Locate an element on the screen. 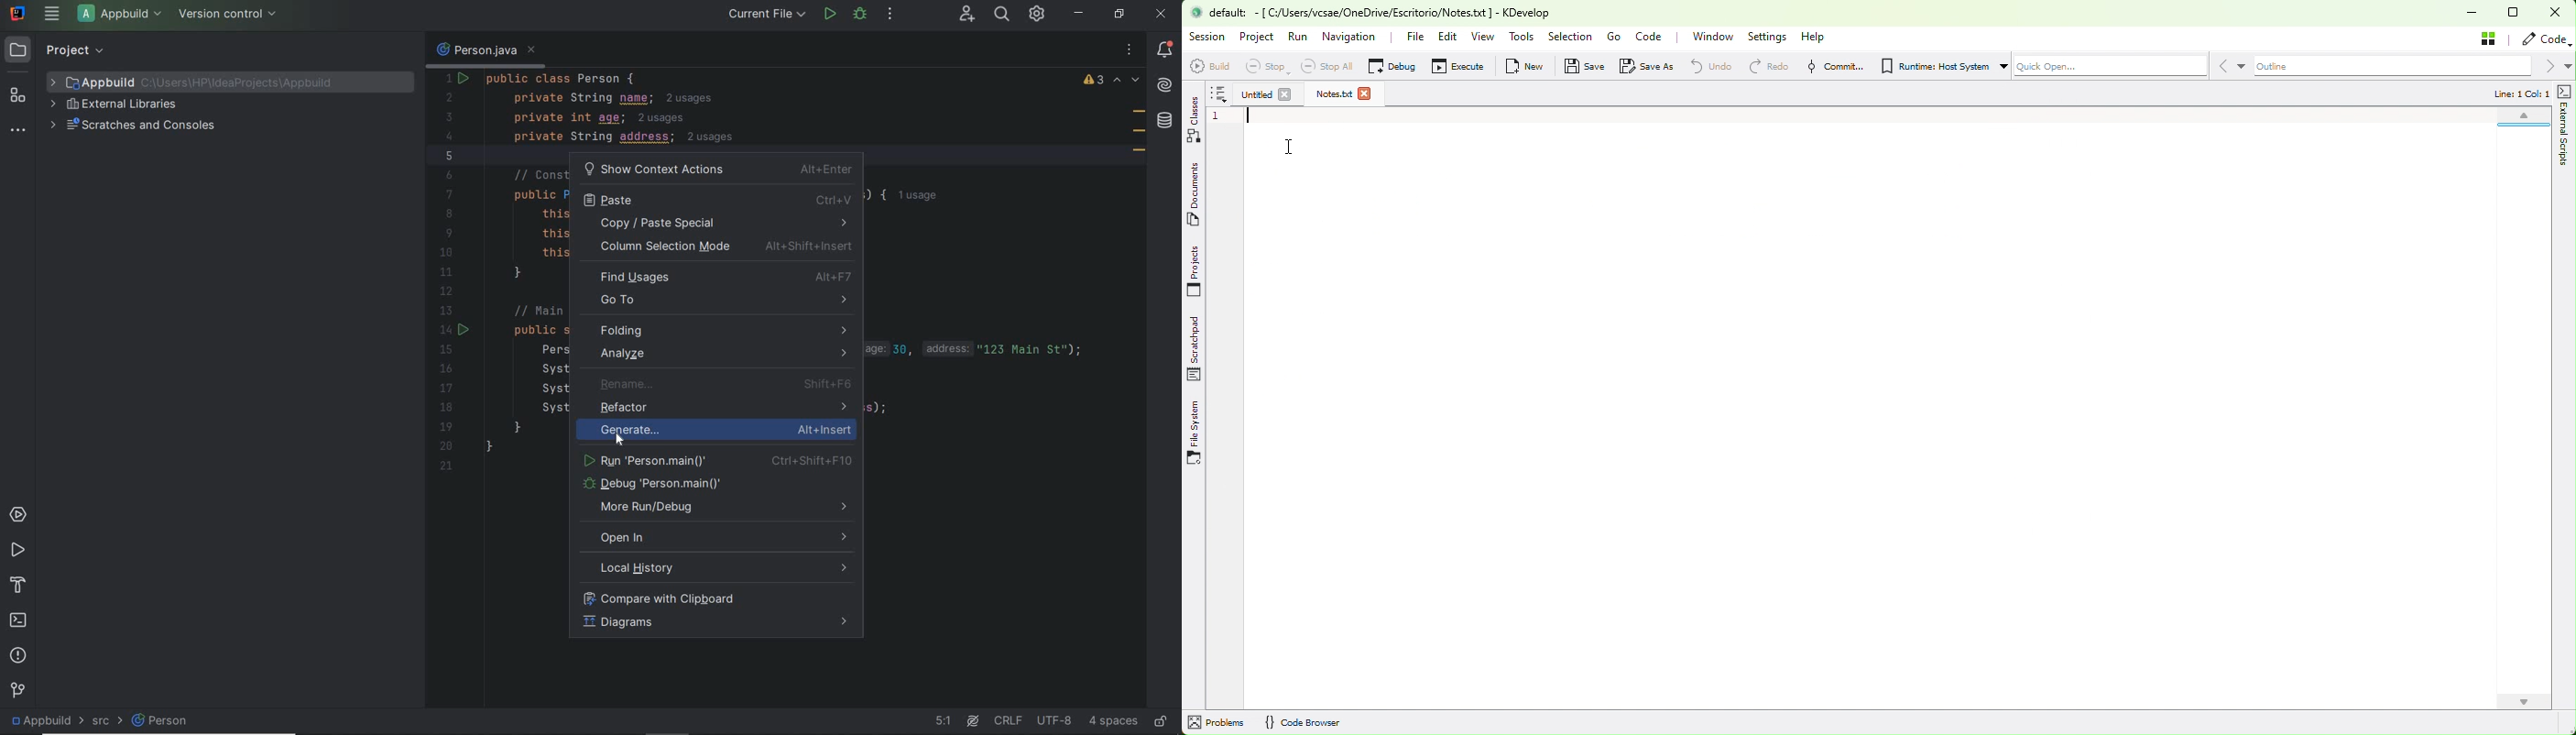 The width and height of the screenshot is (2576, 756). logo is located at coordinates (1196, 12).